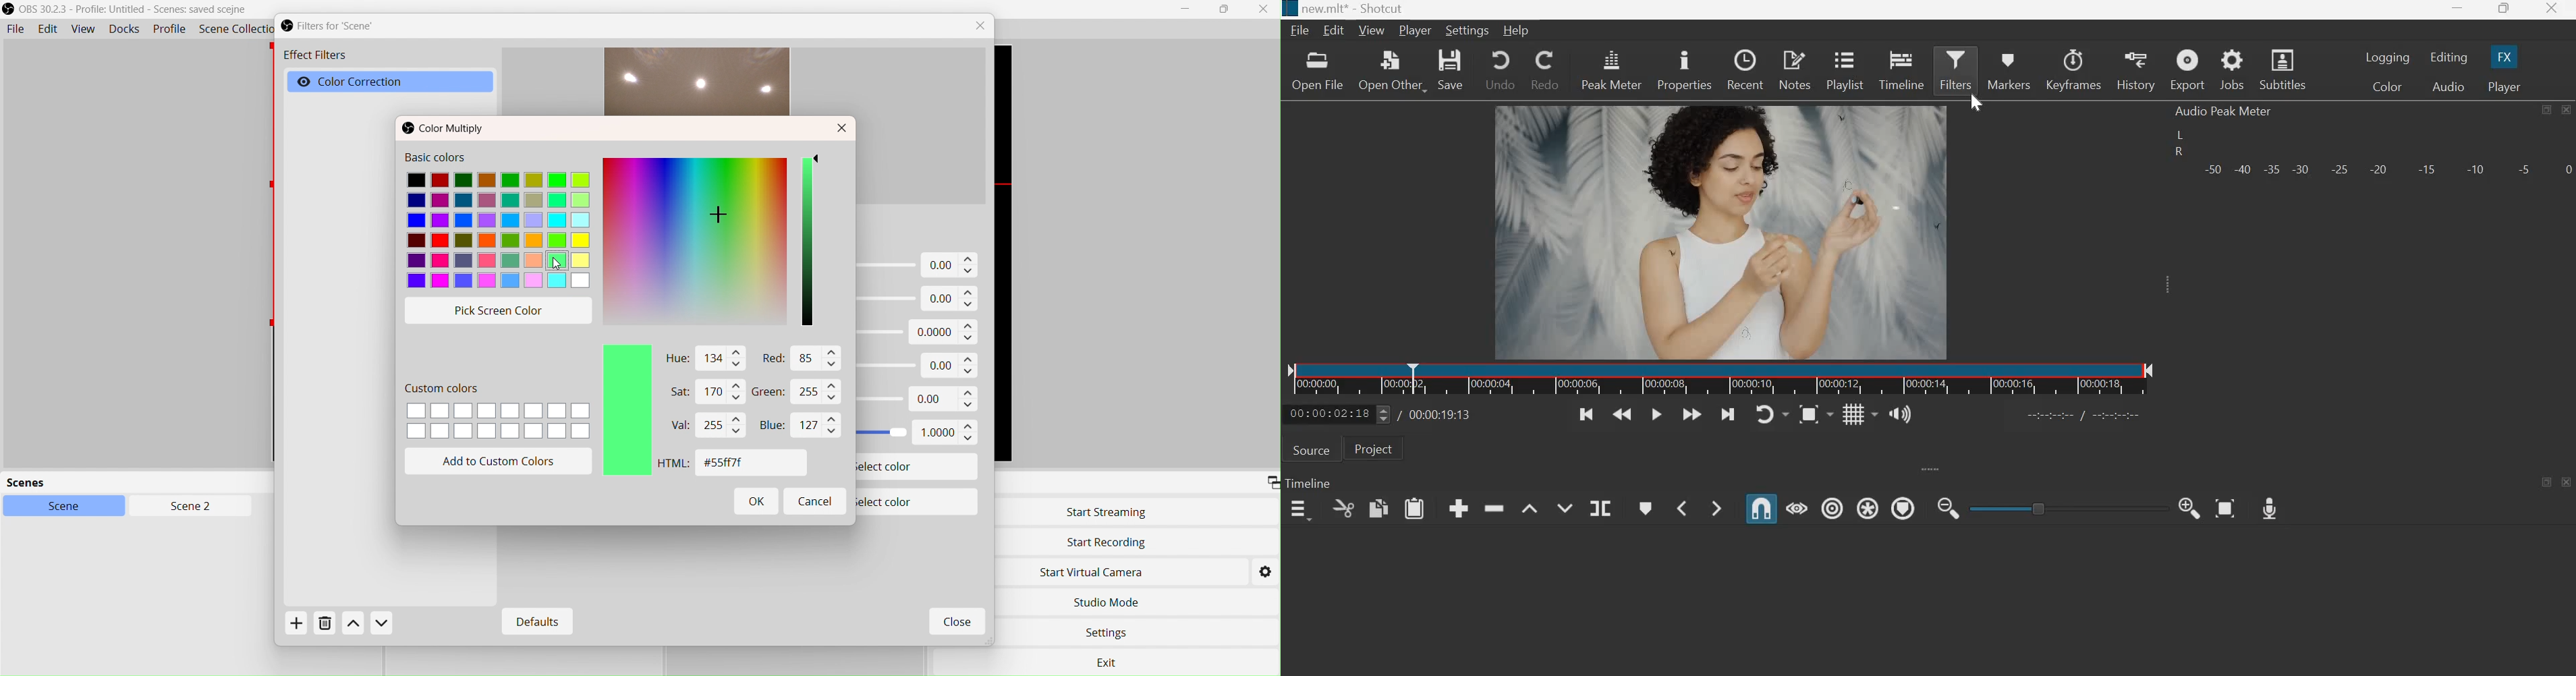  I want to click on expand, so click(1937, 469).